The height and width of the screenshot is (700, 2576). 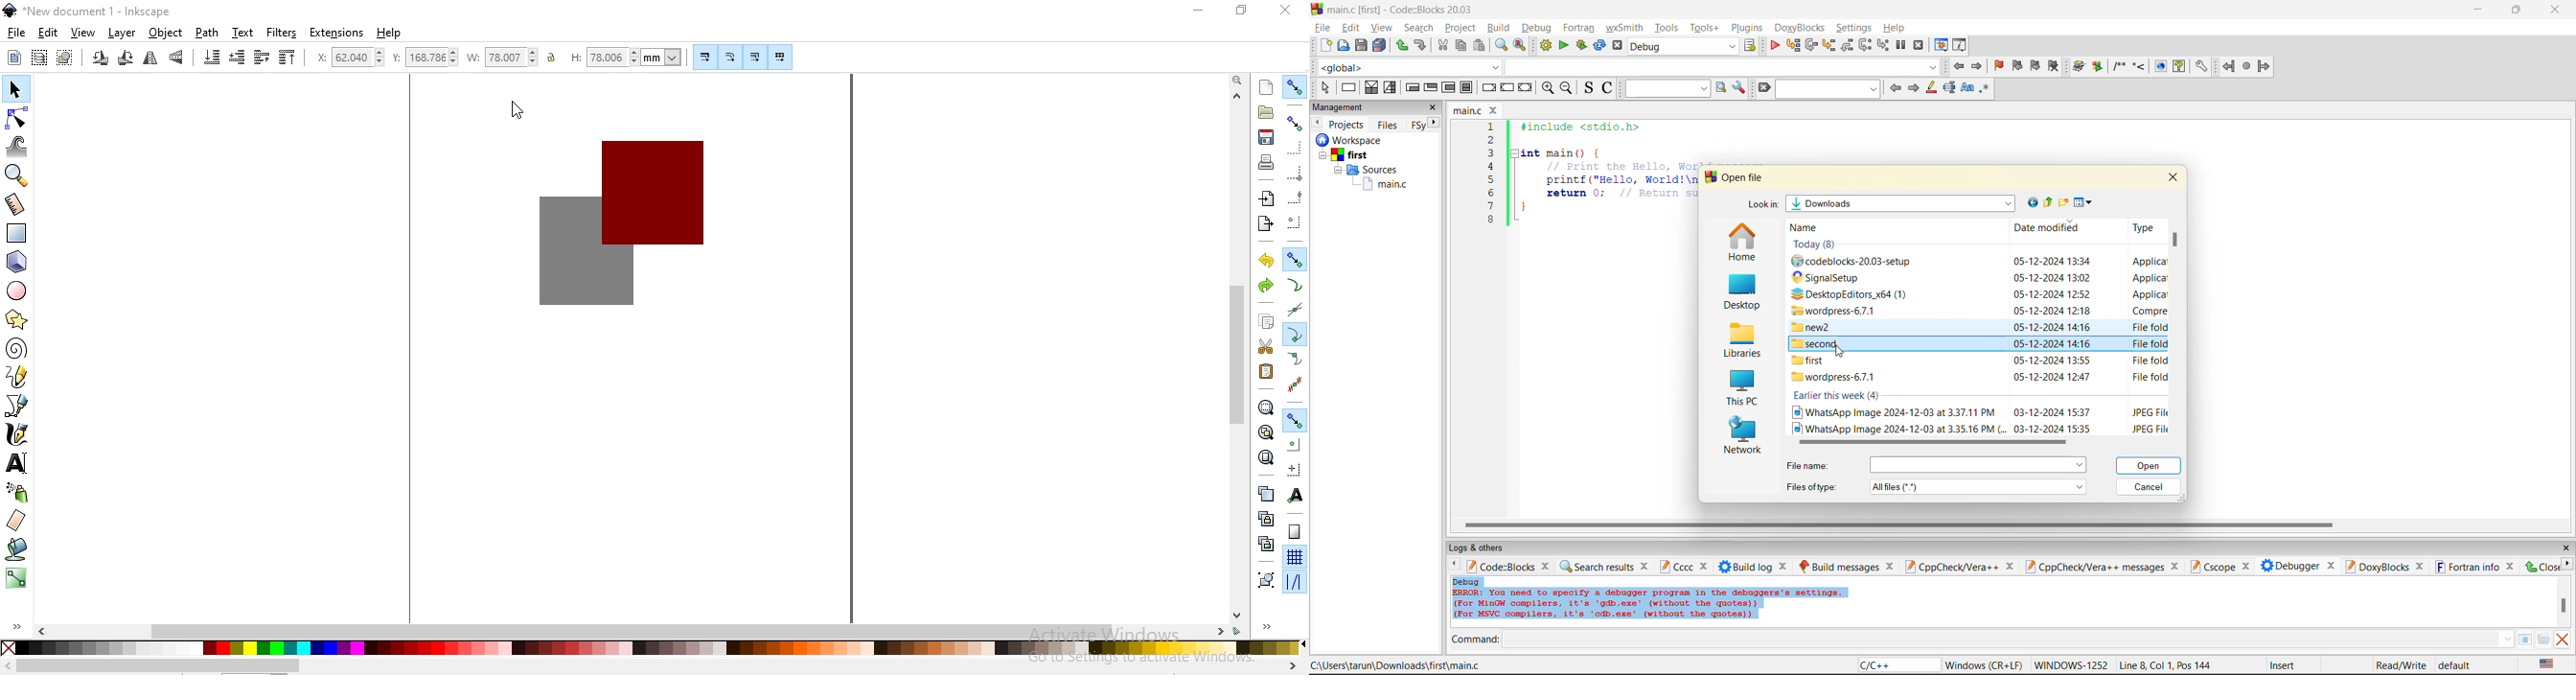 I want to click on 1, so click(x=1493, y=127).